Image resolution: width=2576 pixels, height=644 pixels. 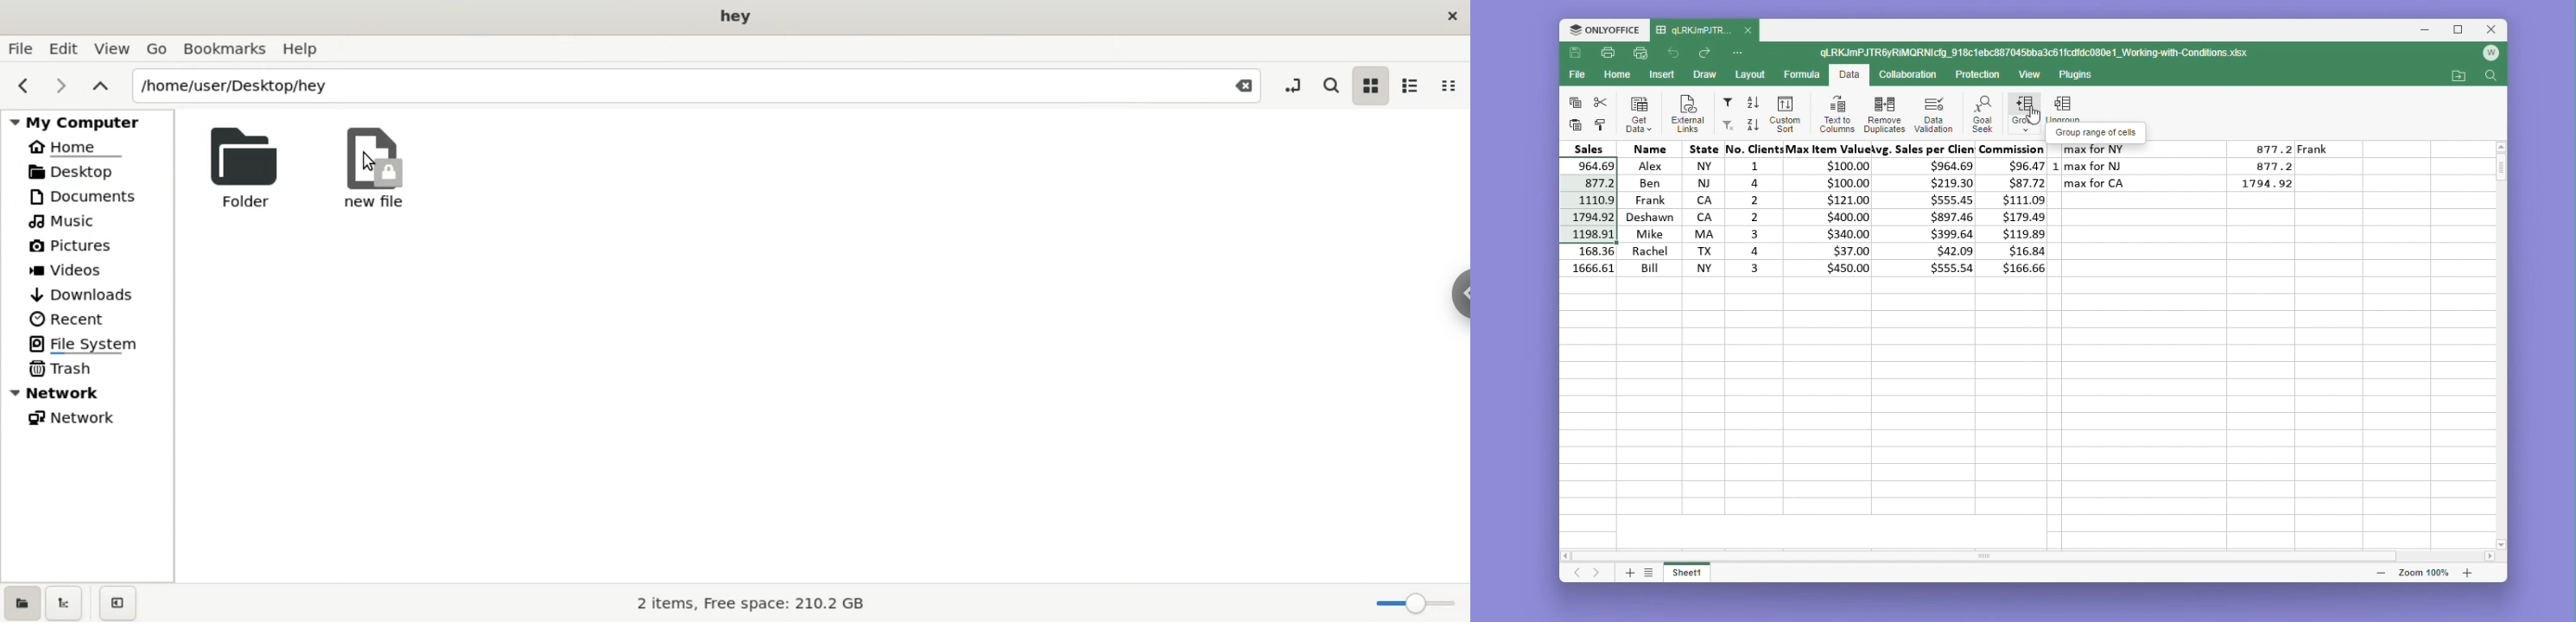 I want to click on Print file, so click(x=1607, y=54).